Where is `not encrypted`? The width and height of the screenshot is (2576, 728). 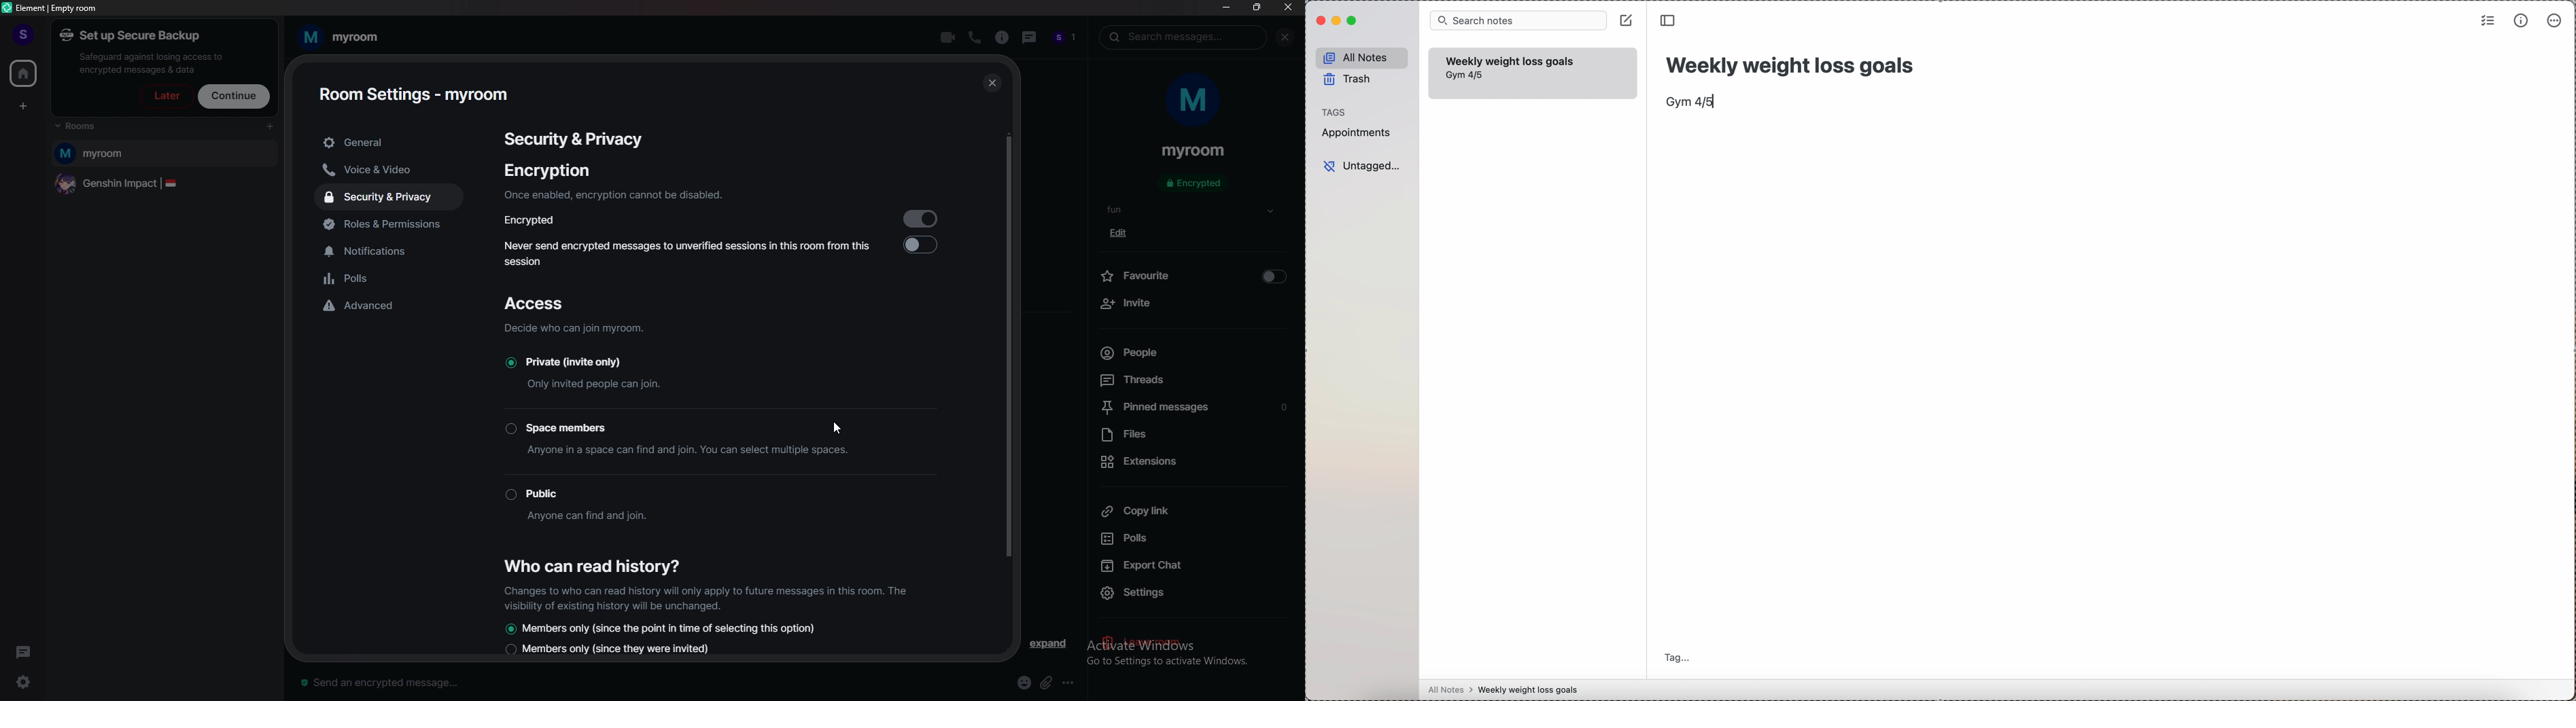
not encrypted is located at coordinates (1194, 183).